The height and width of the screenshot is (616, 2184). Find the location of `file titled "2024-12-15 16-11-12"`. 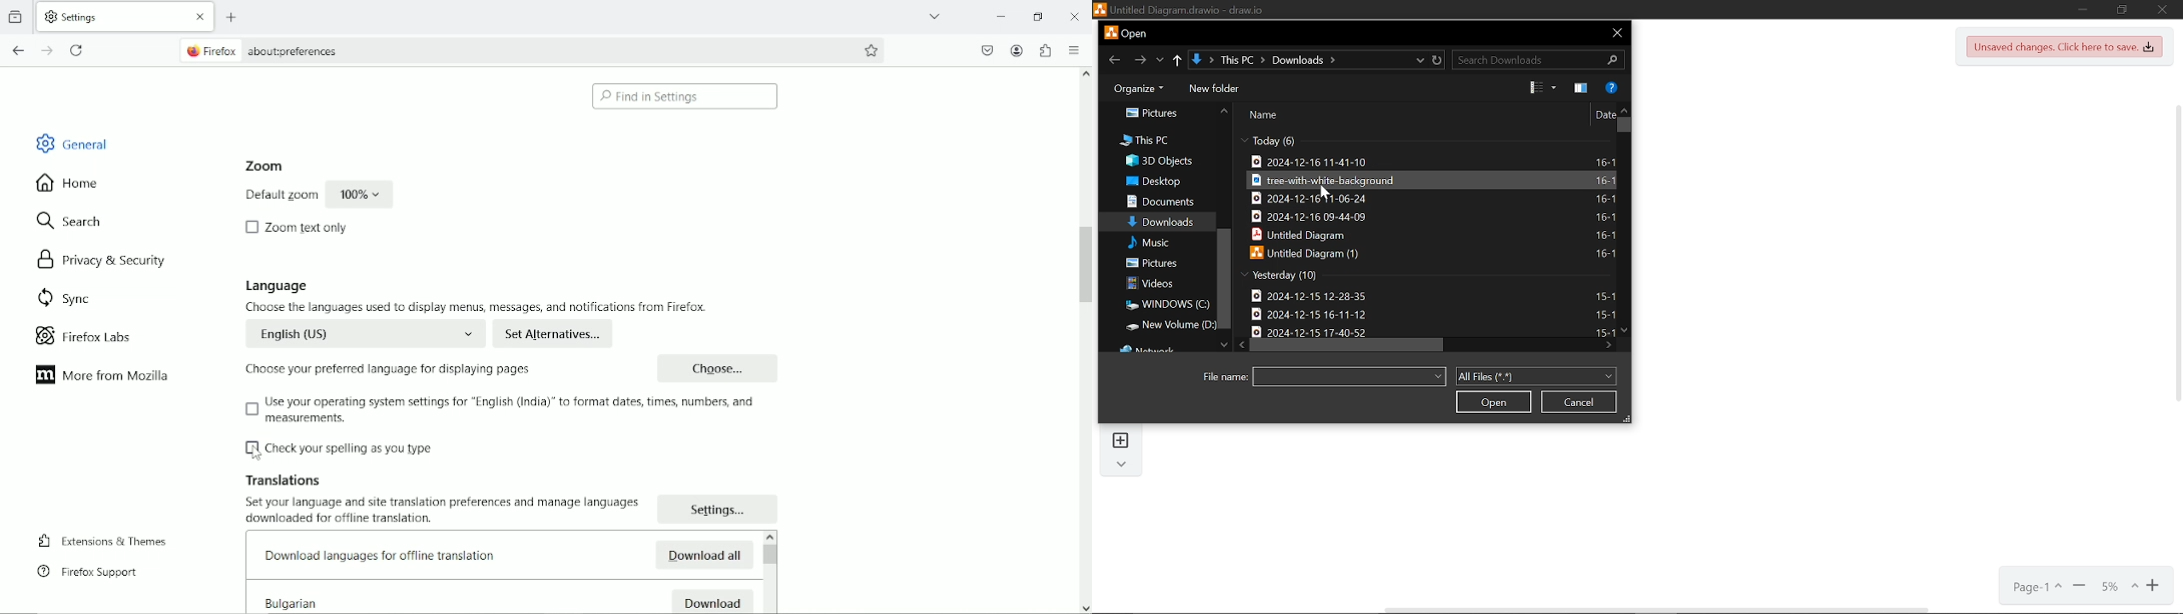

file titled "2024-12-15 16-11-12" is located at coordinates (1430, 313).